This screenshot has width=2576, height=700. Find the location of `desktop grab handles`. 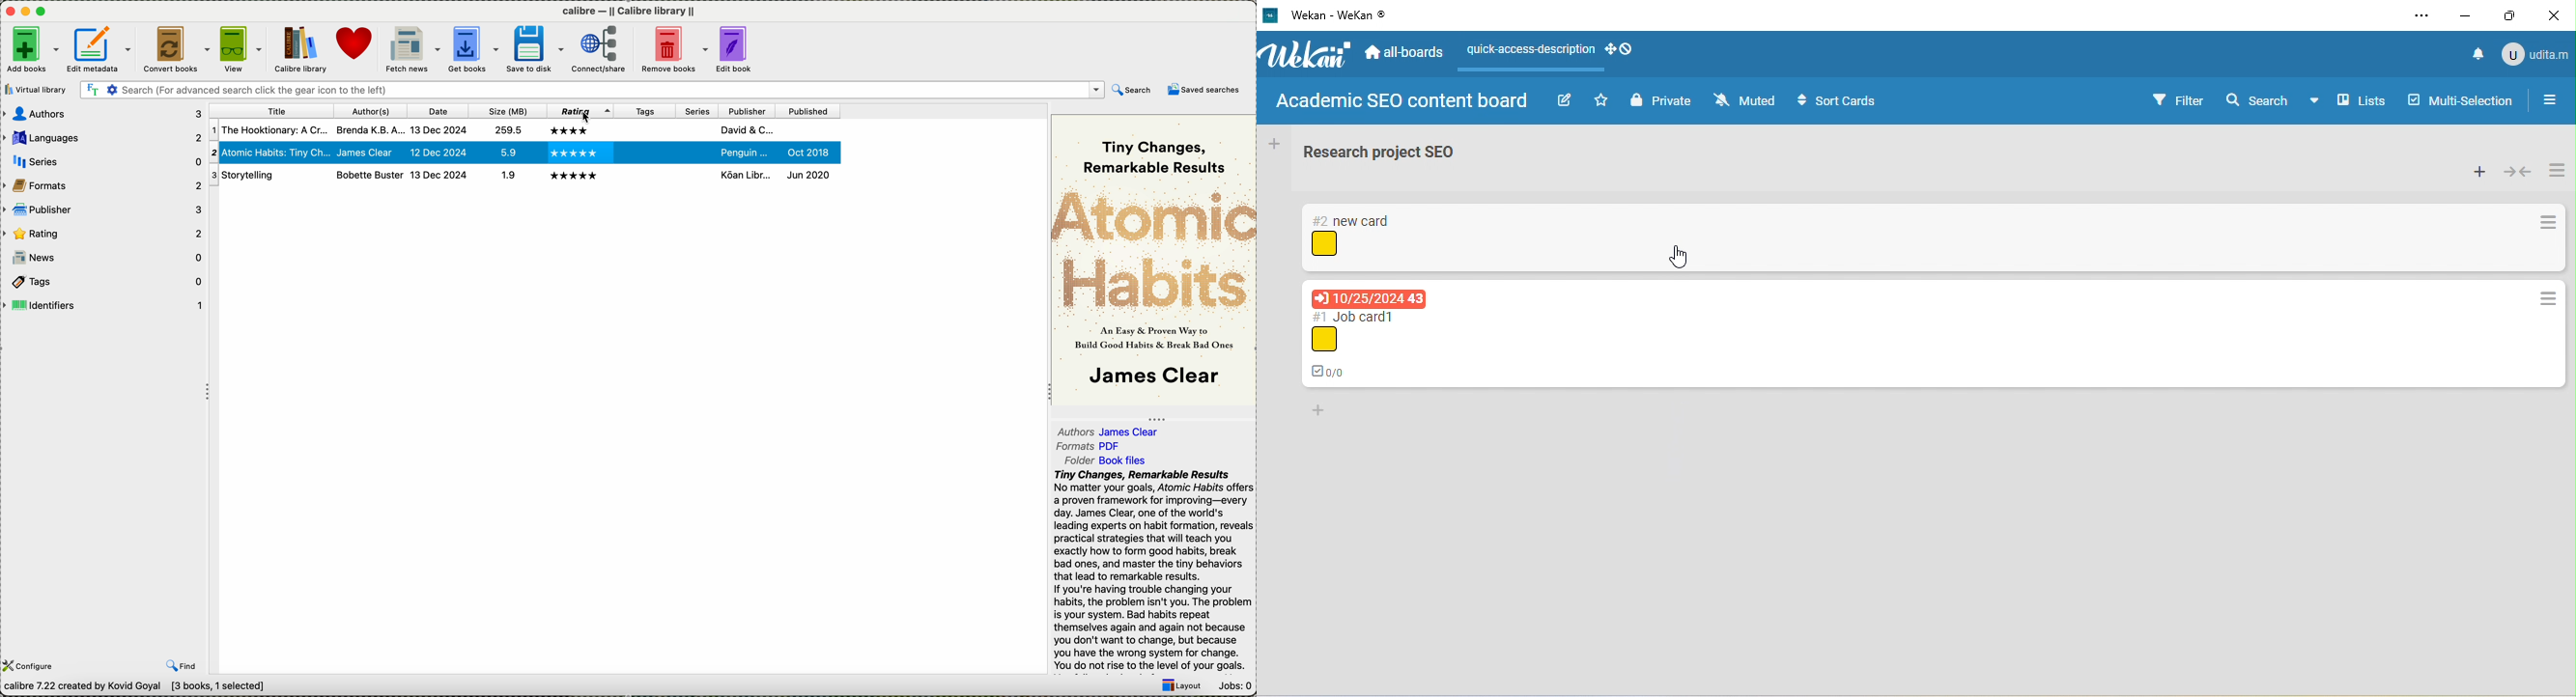

desktop grab handles is located at coordinates (1626, 50).